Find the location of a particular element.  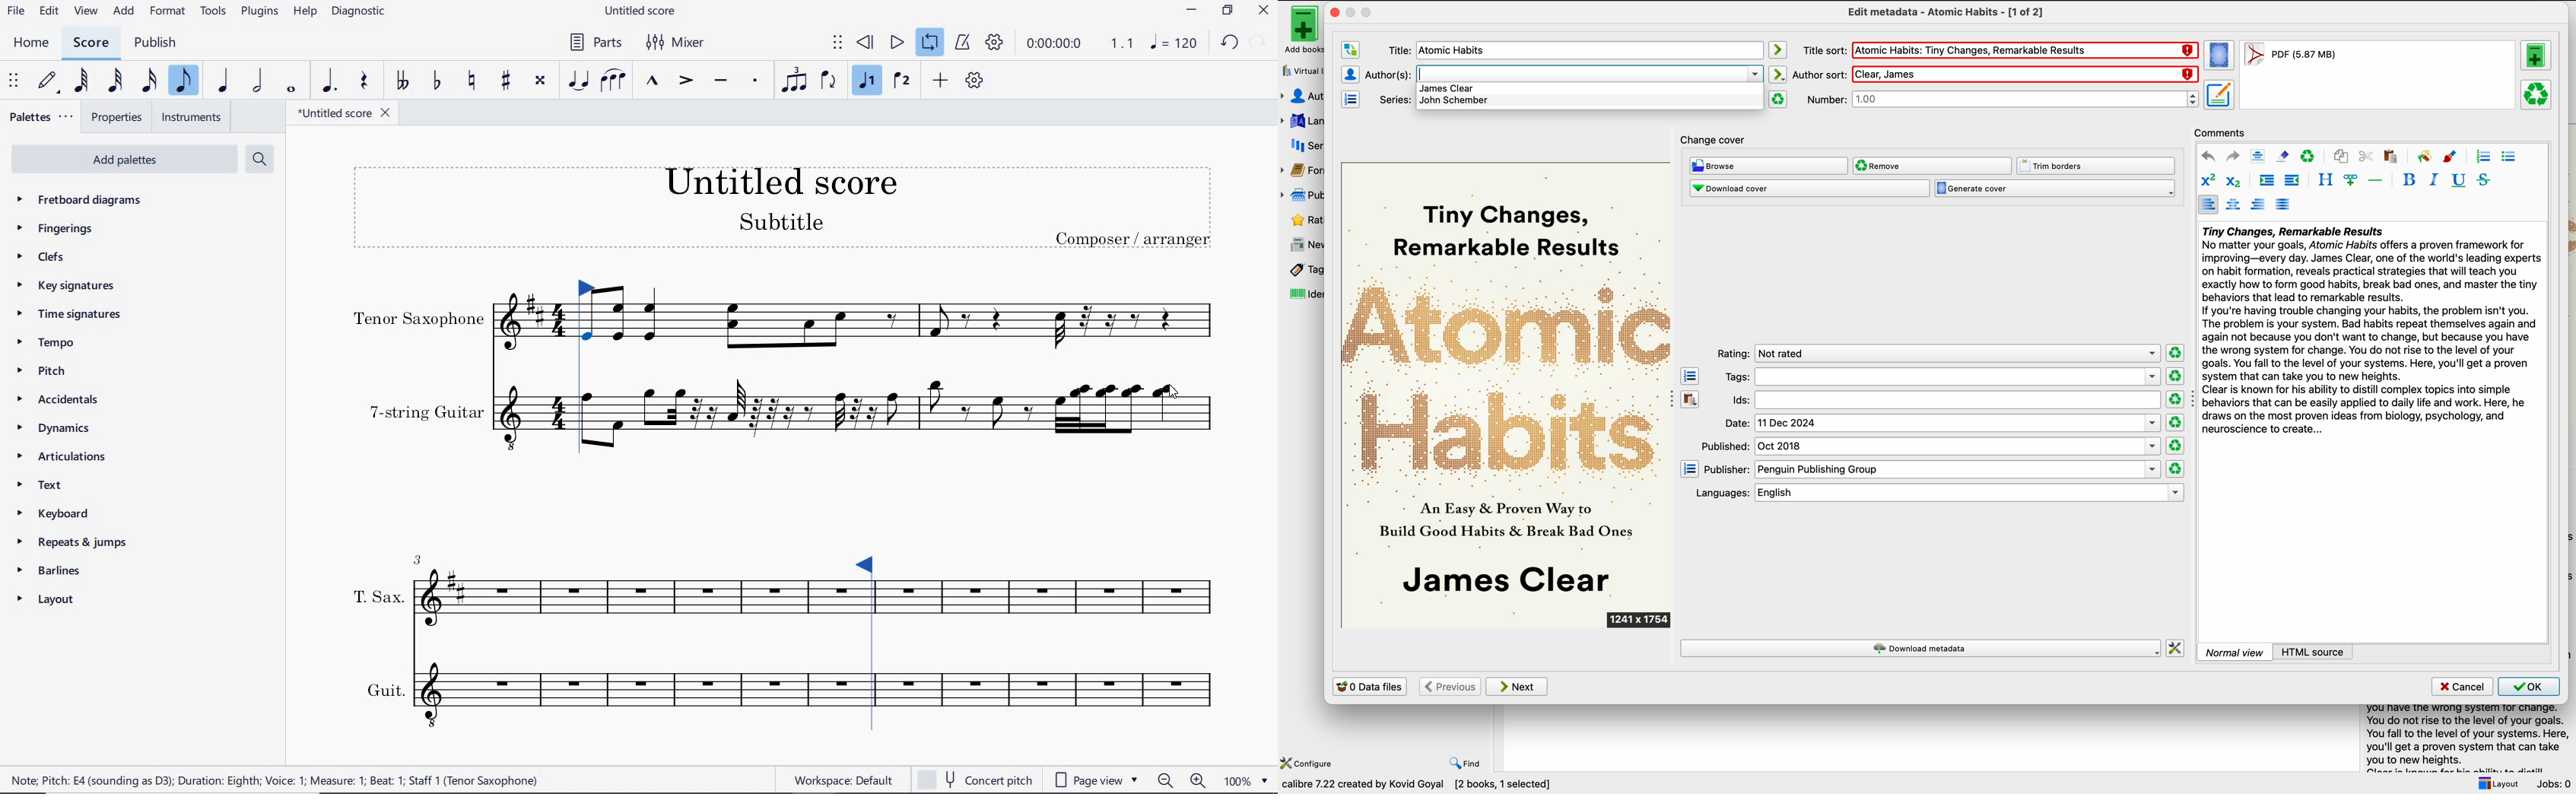

cover book is located at coordinates (1507, 395).